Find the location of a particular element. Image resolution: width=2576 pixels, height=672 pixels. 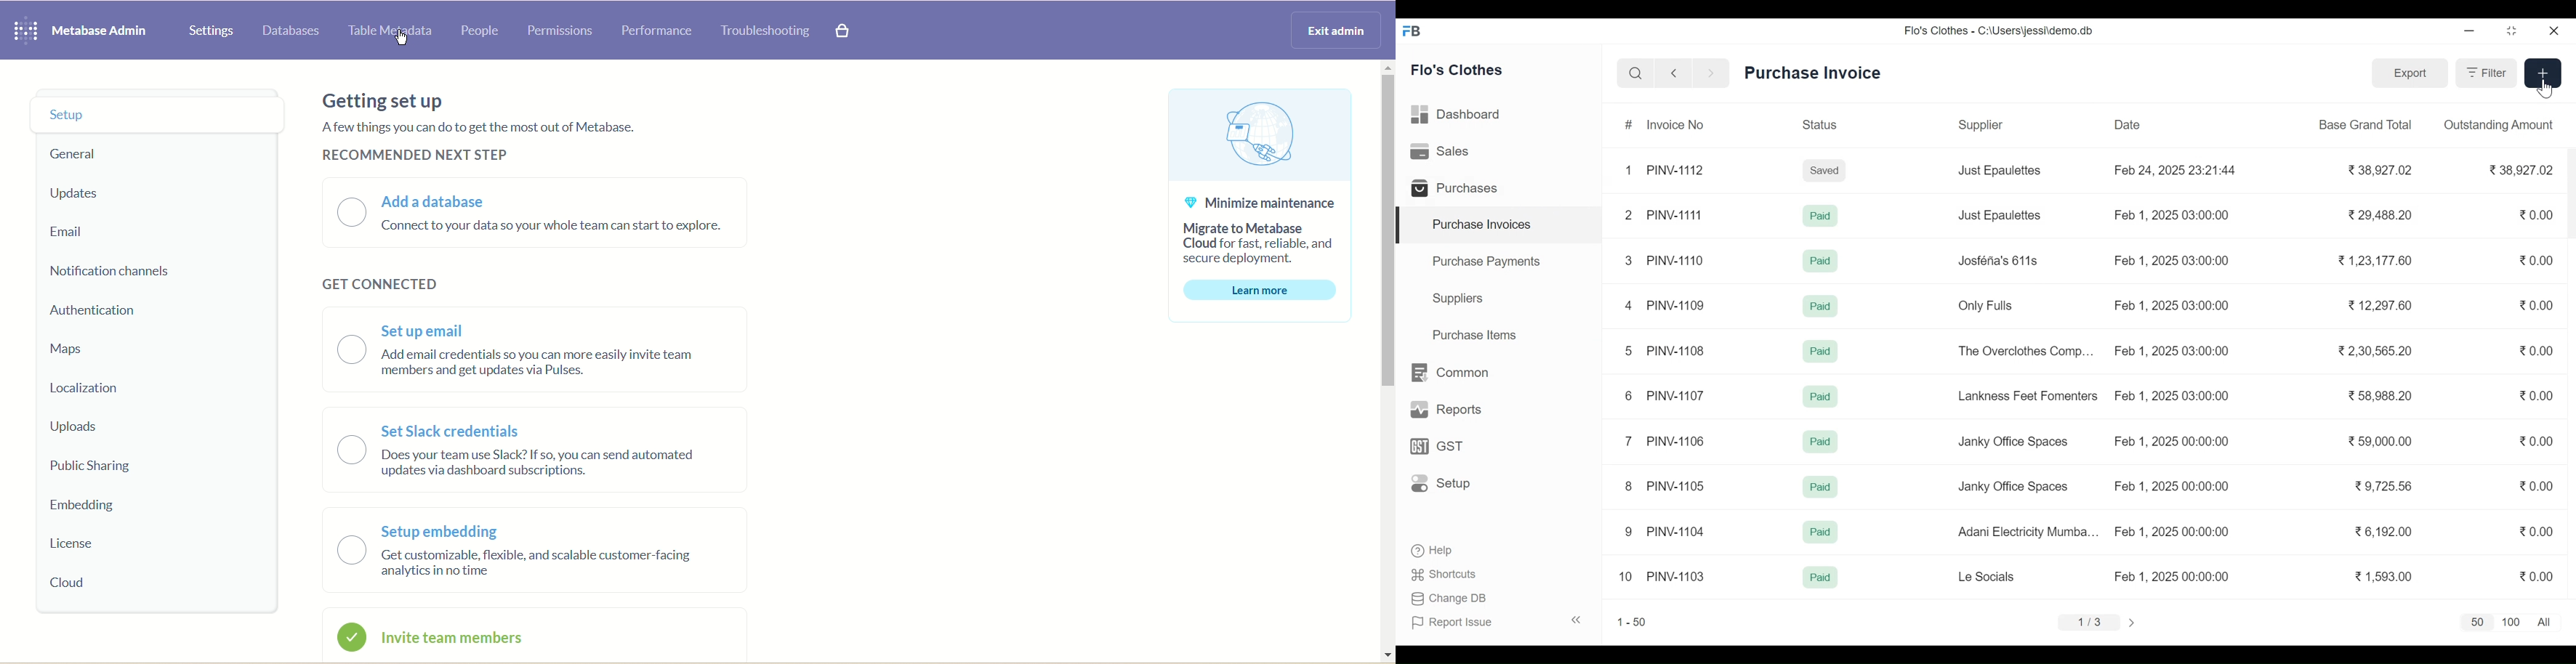

8 is located at coordinates (1627, 485).